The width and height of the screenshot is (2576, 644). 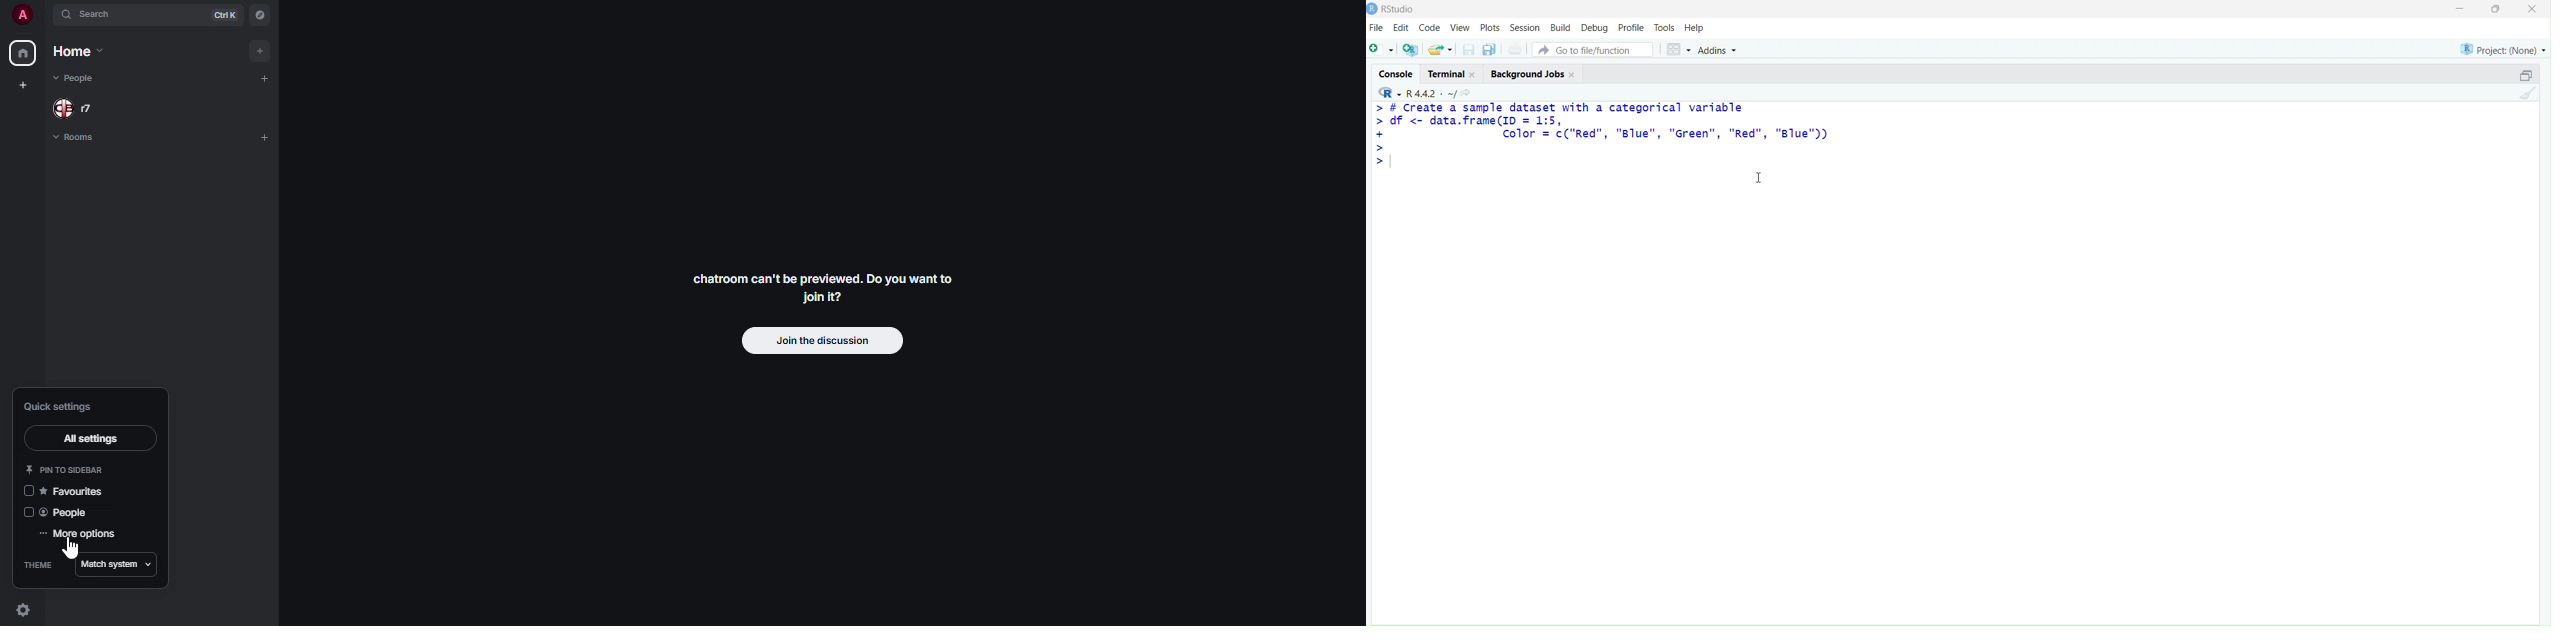 I want to click on console, so click(x=1398, y=75).